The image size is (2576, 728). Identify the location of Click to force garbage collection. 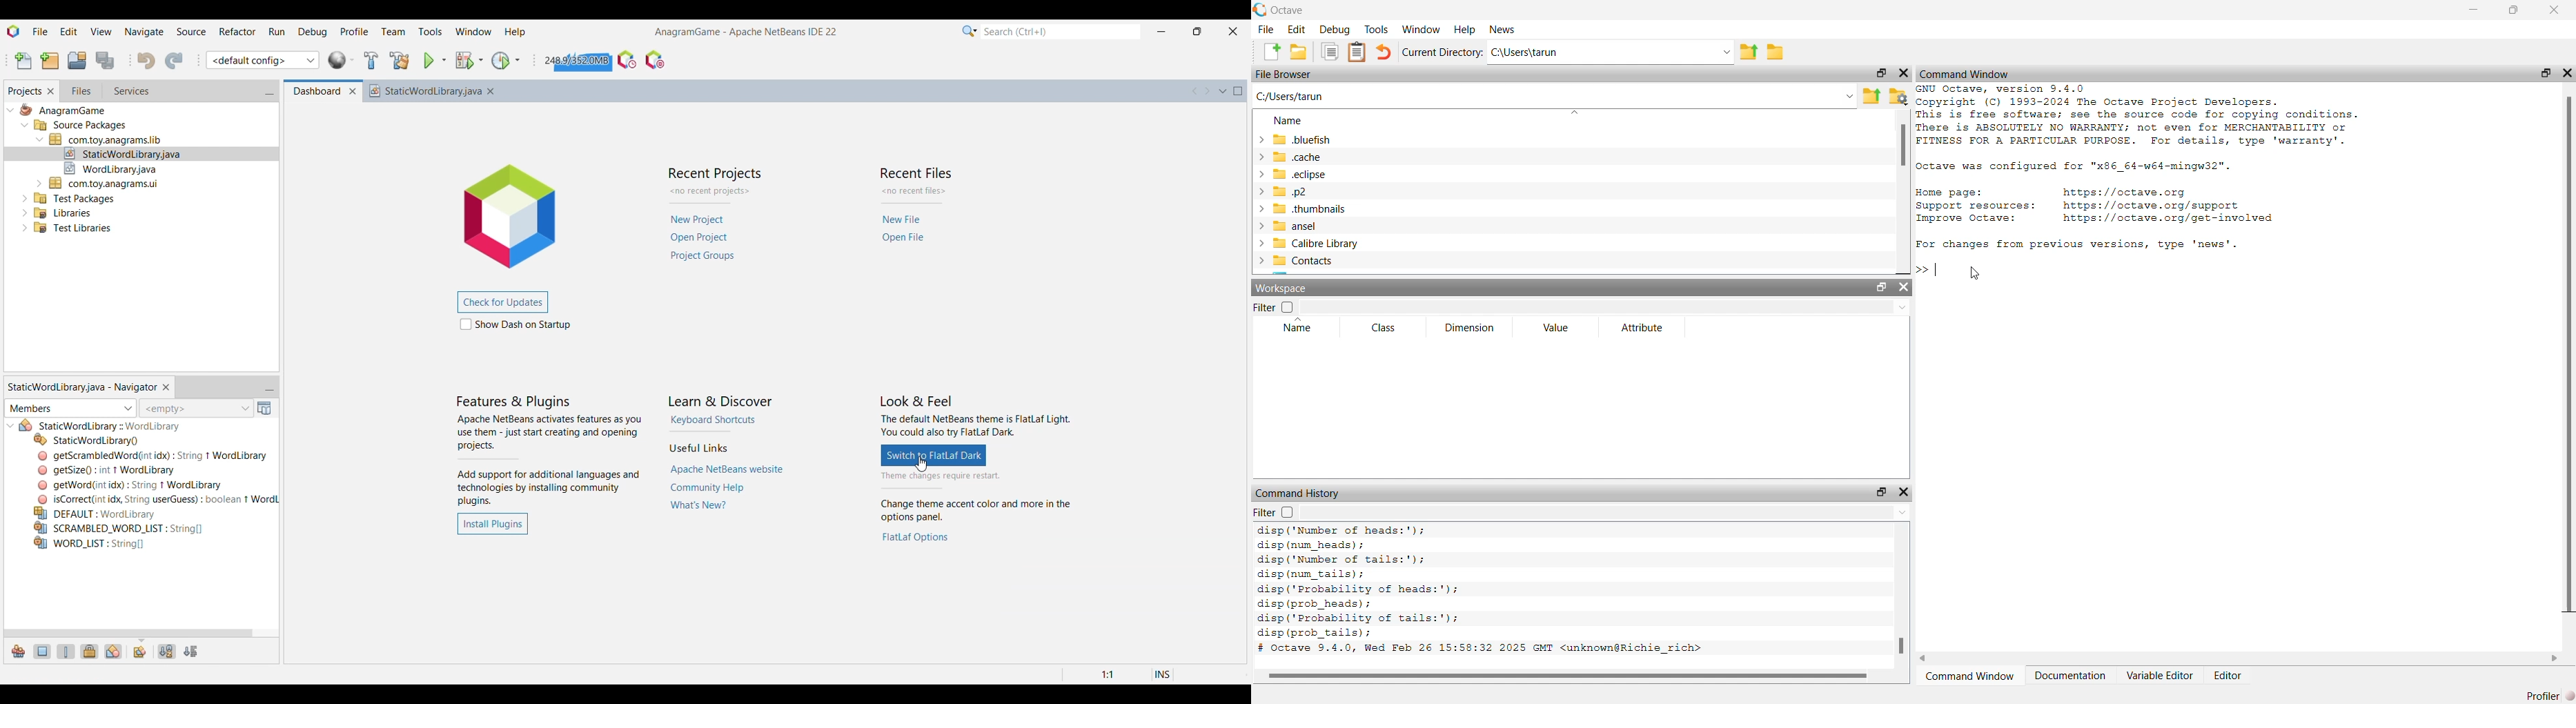
(576, 60).